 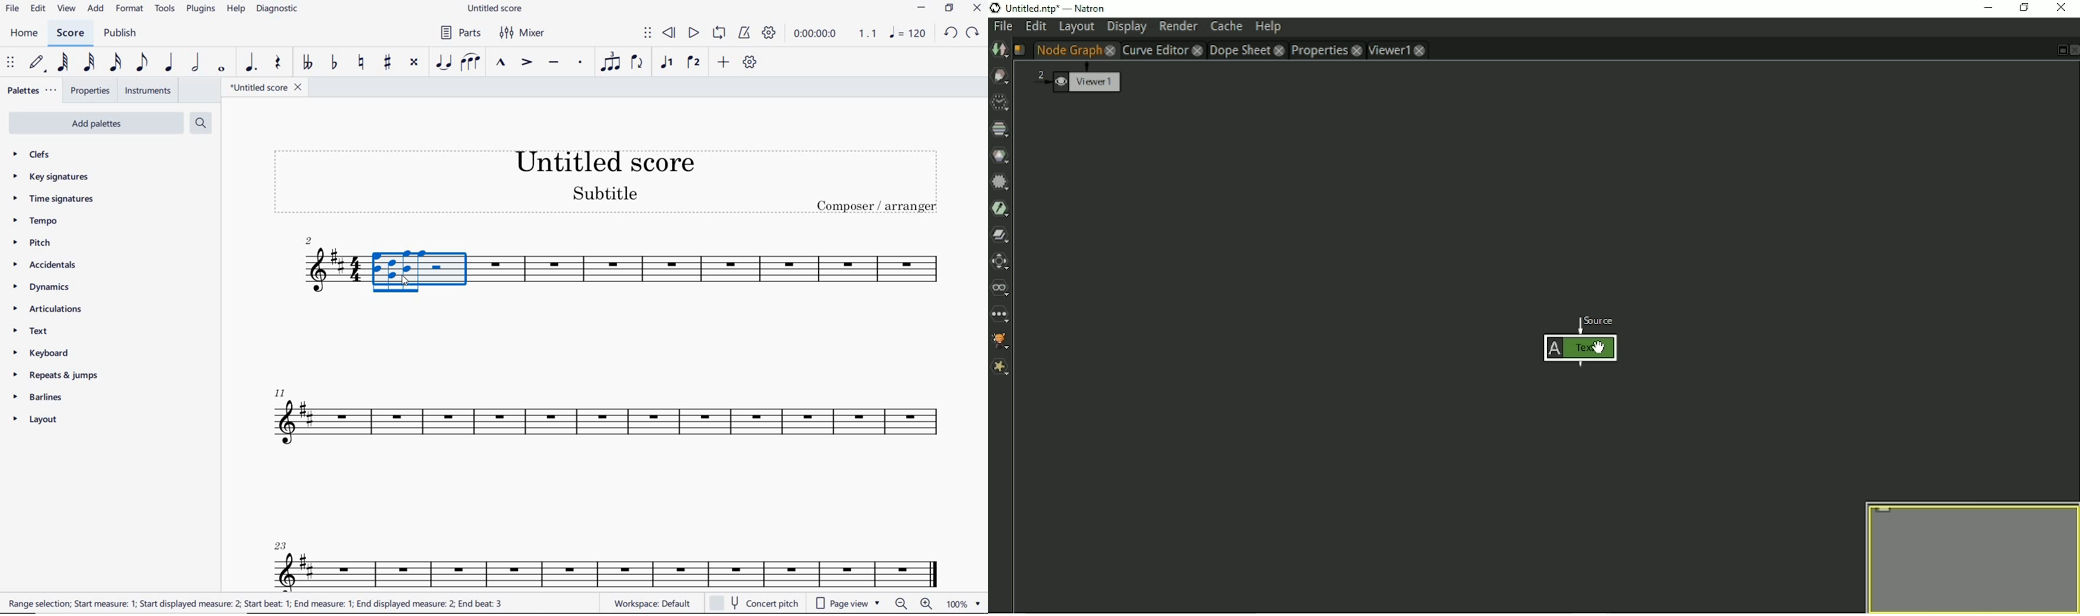 What do you see at coordinates (39, 155) in the screenshot?
I see `CLEFS` at bounding box center [39, 155].